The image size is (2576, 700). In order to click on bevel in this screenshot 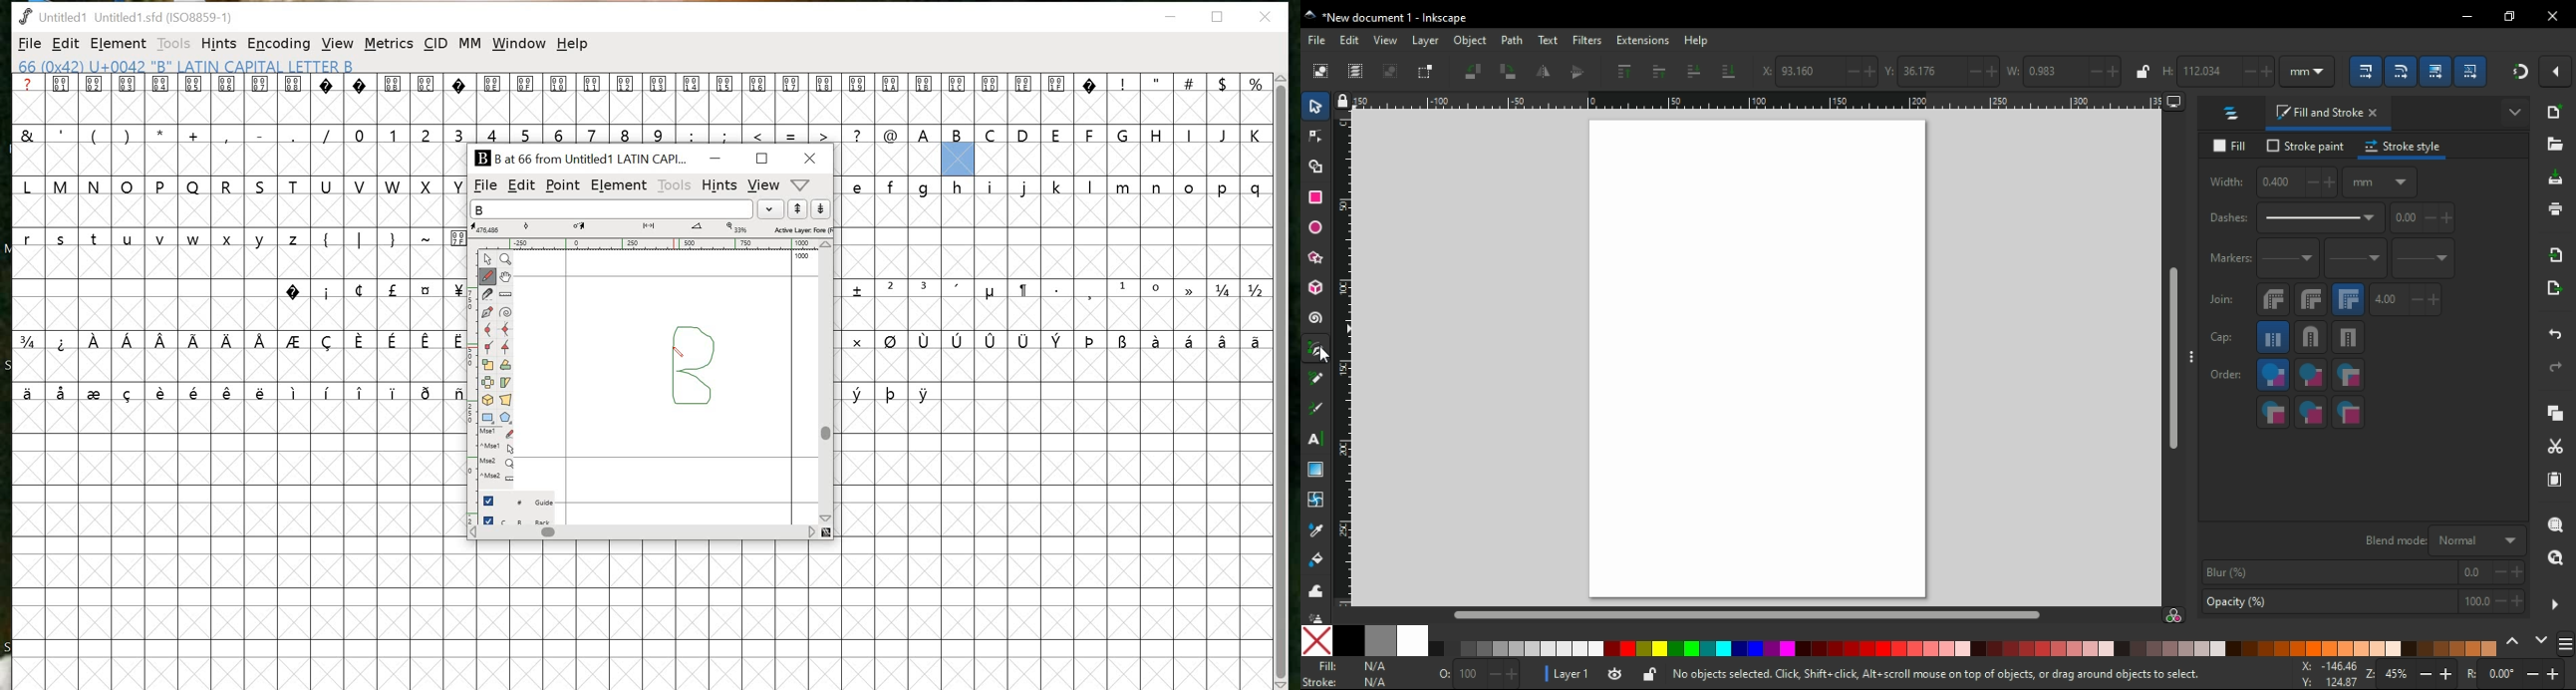, I will do `click(2274, 300)`.